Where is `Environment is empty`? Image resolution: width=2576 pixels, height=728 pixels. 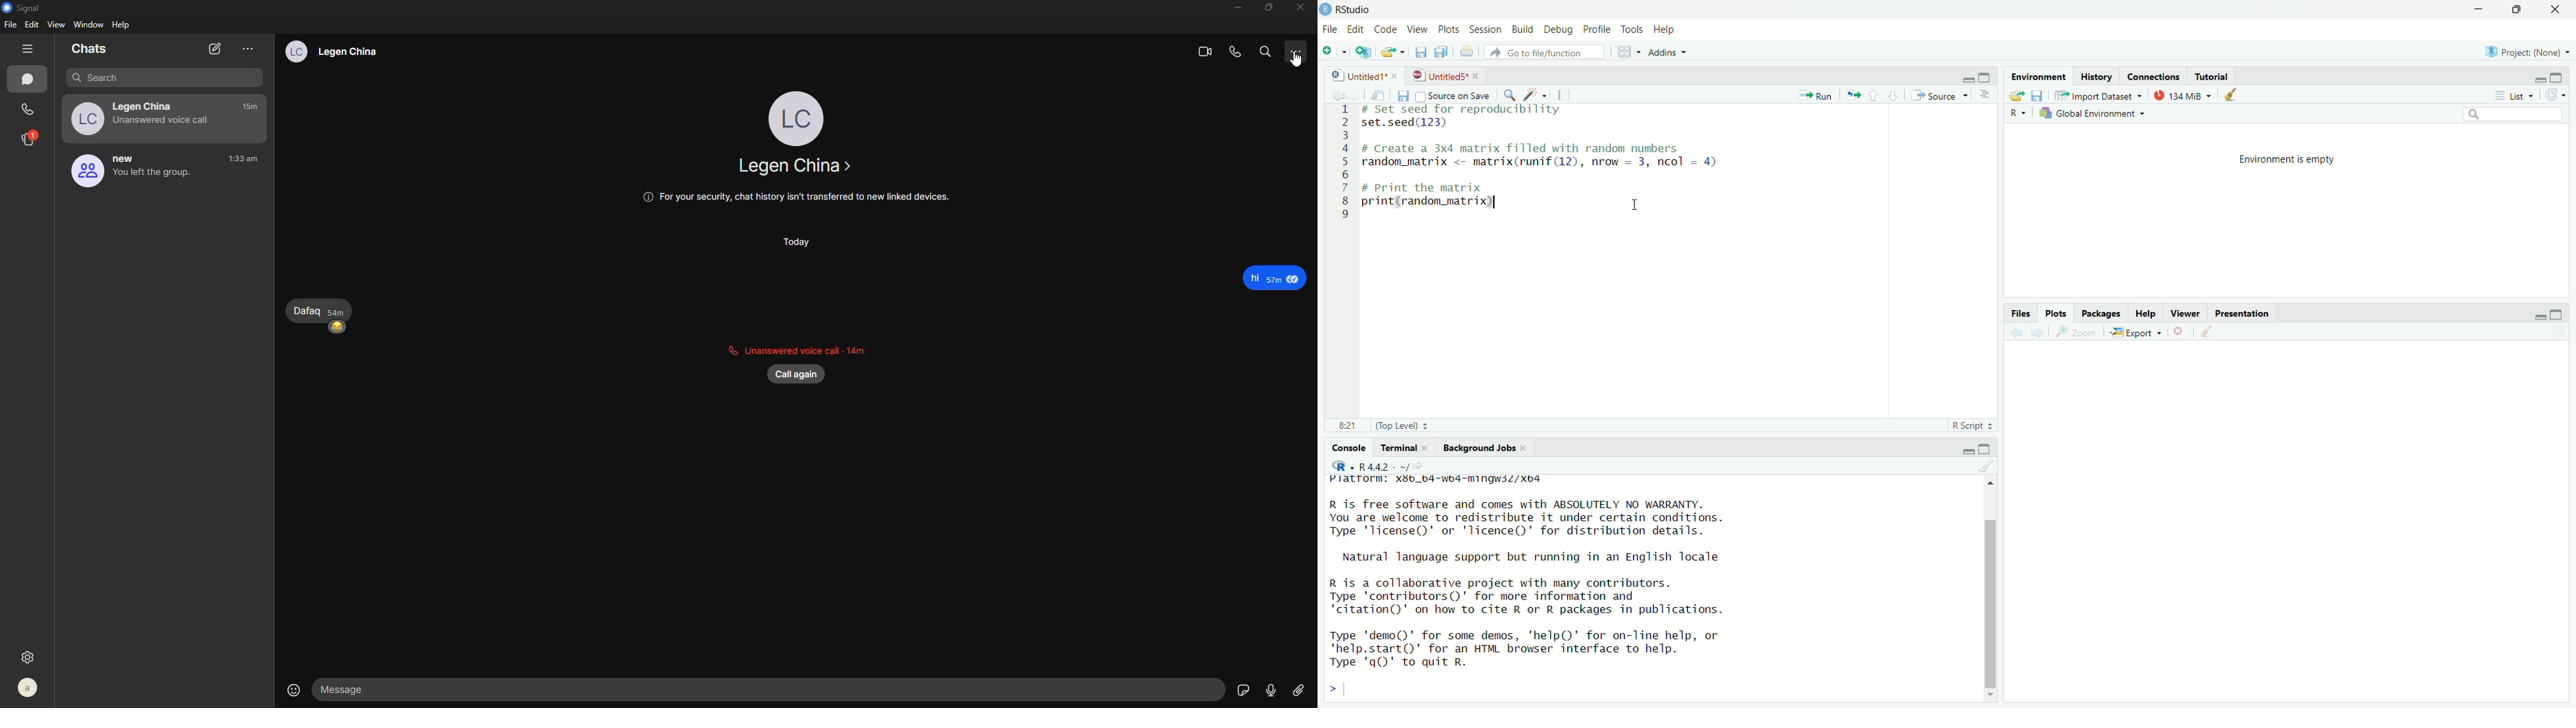
Environment is empty is located at coordinates (2288, 161).